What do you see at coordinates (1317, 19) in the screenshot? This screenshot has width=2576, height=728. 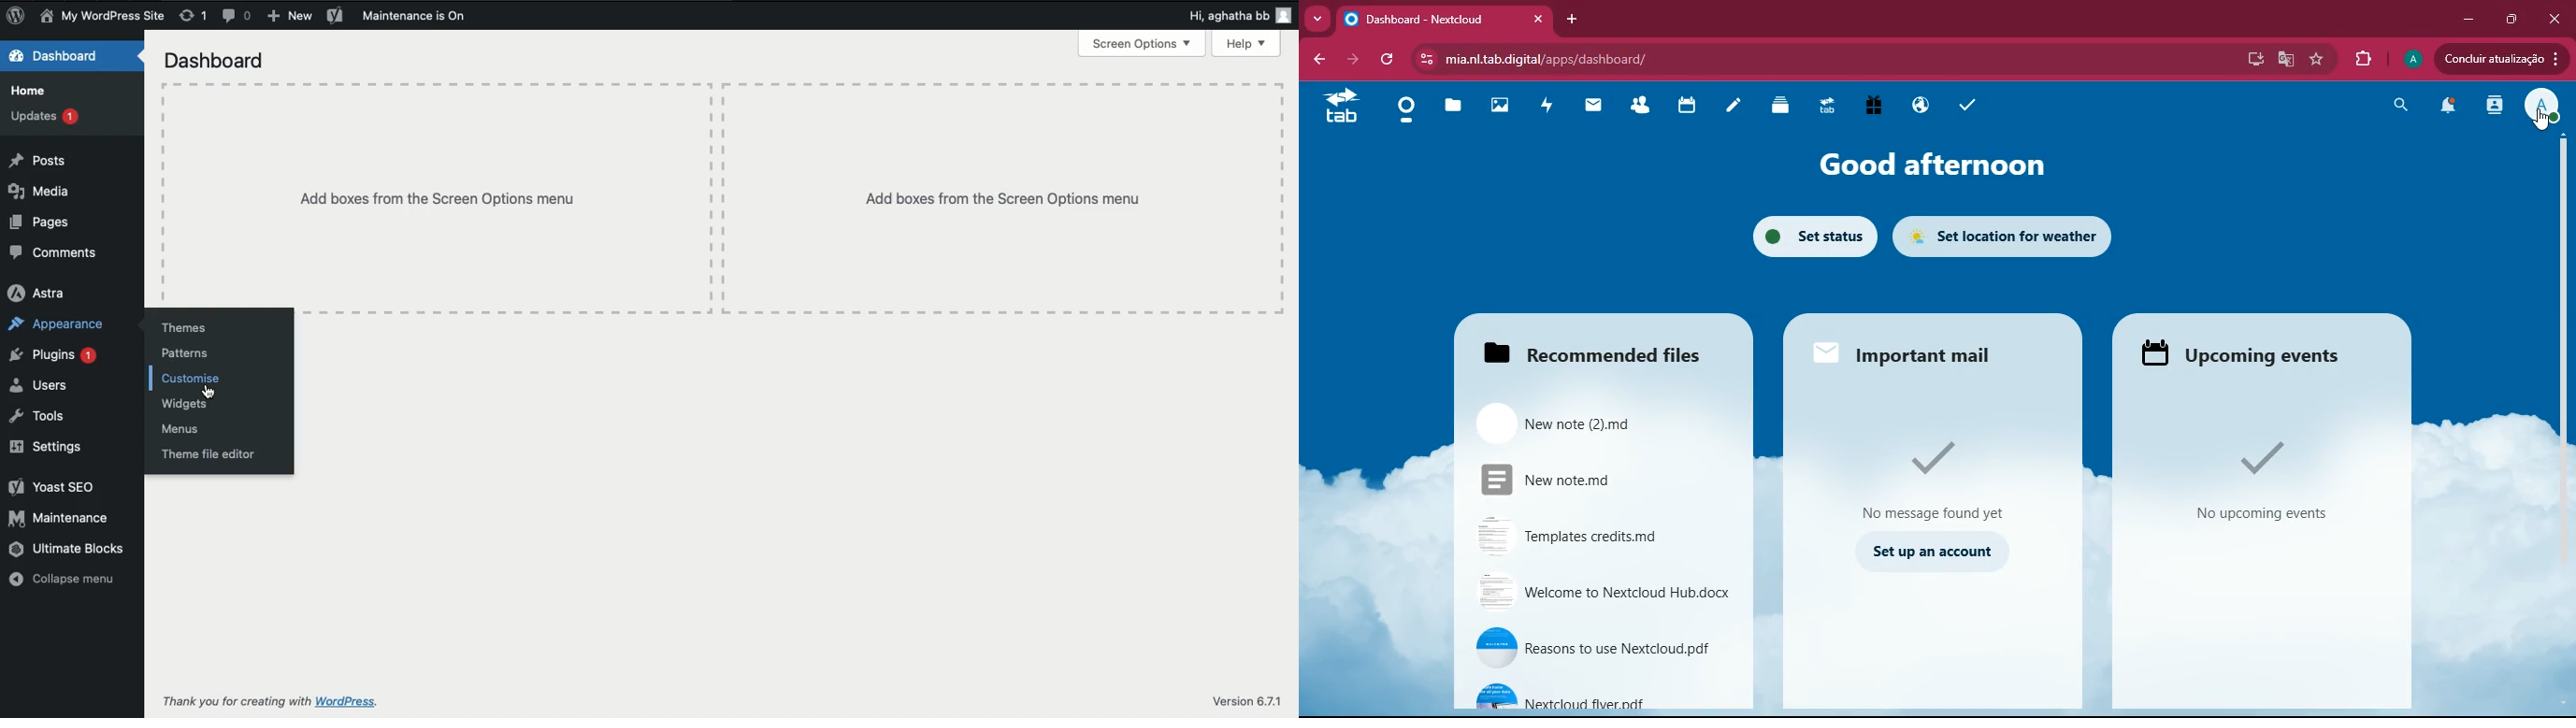 I see `more` at bounding box center [1317, 19].